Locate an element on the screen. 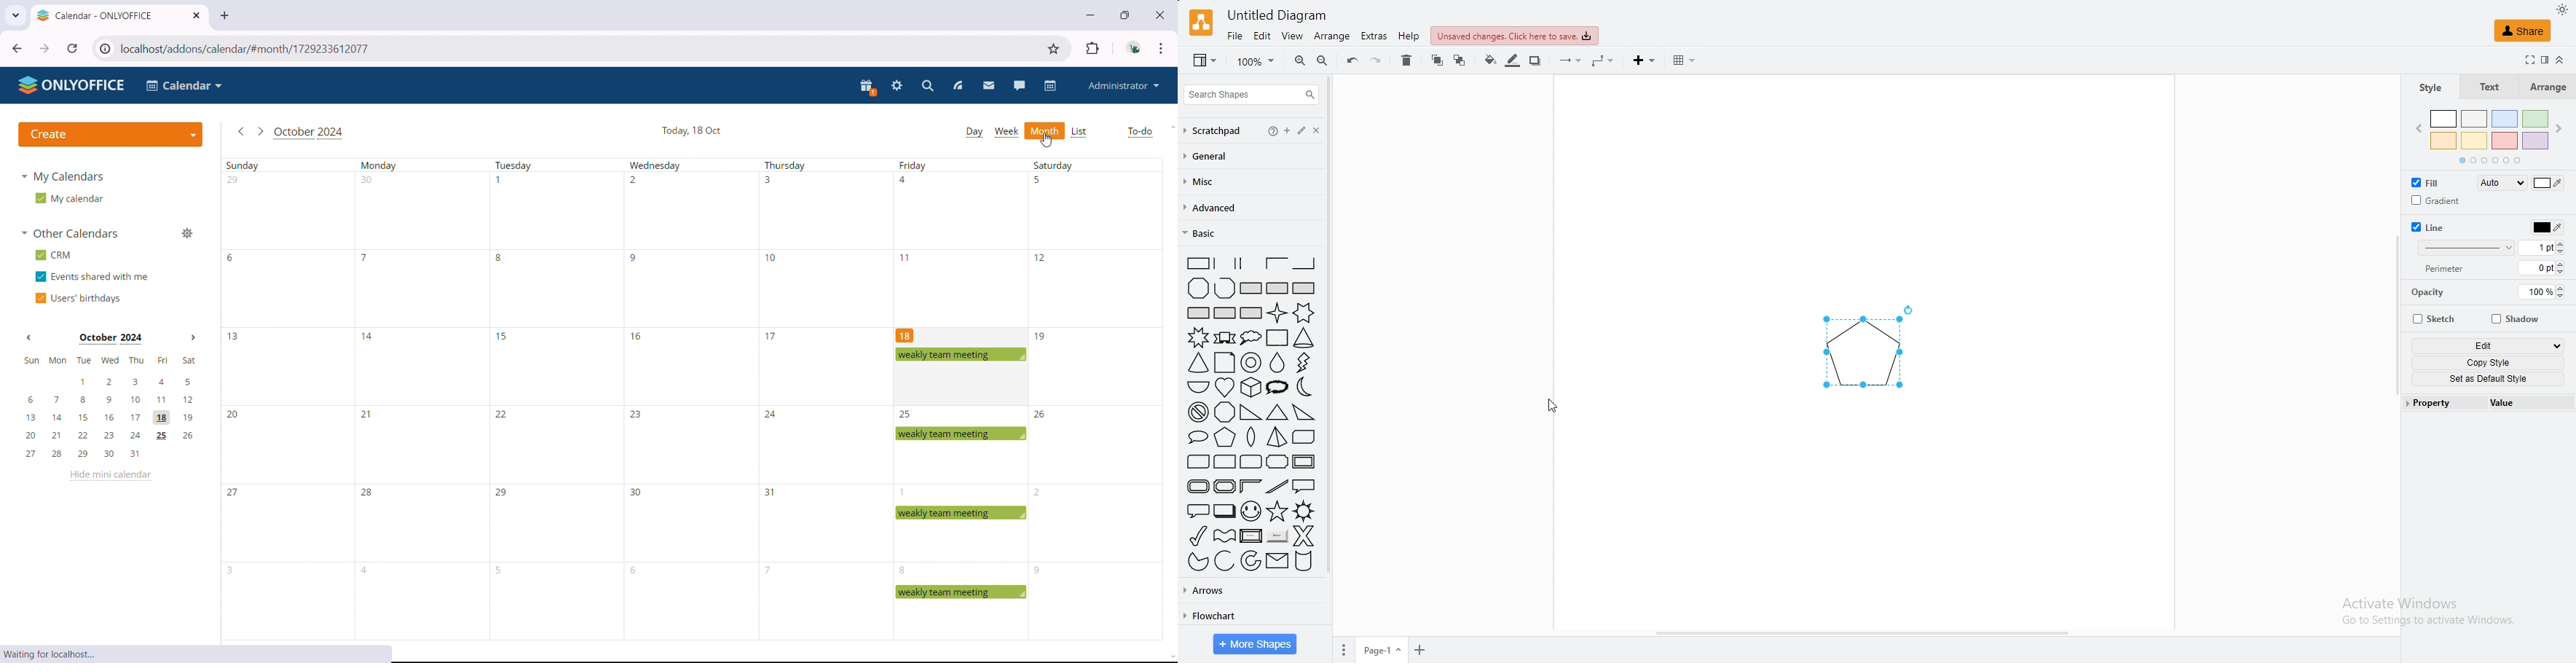 The width and height of the screenshot is (2576, 672). customize and control is located at coordinates (1162, 48).